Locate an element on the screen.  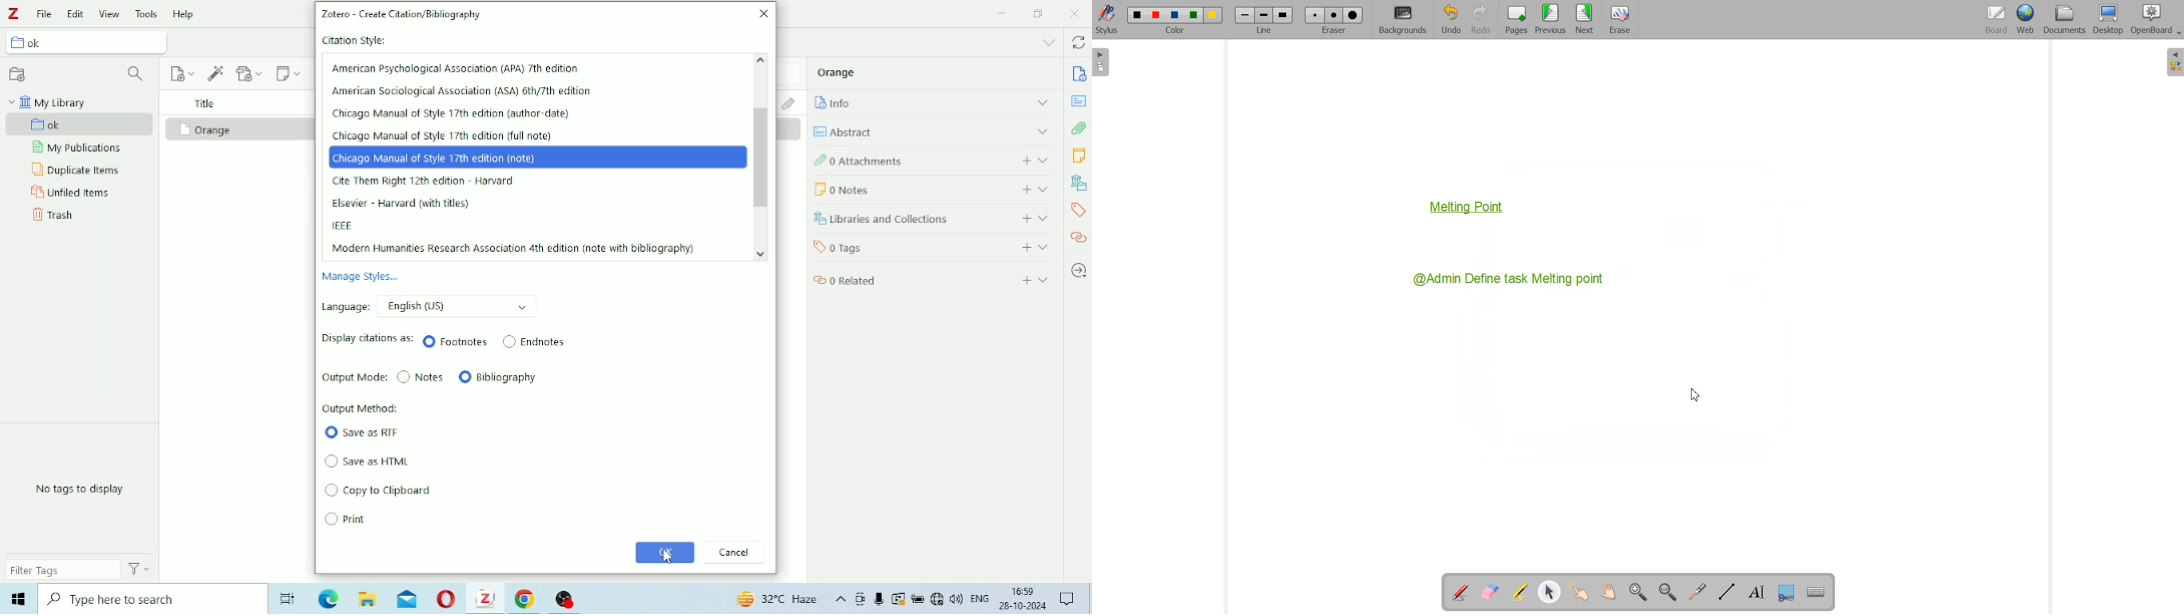
Language is located at coordinates (433, 307).